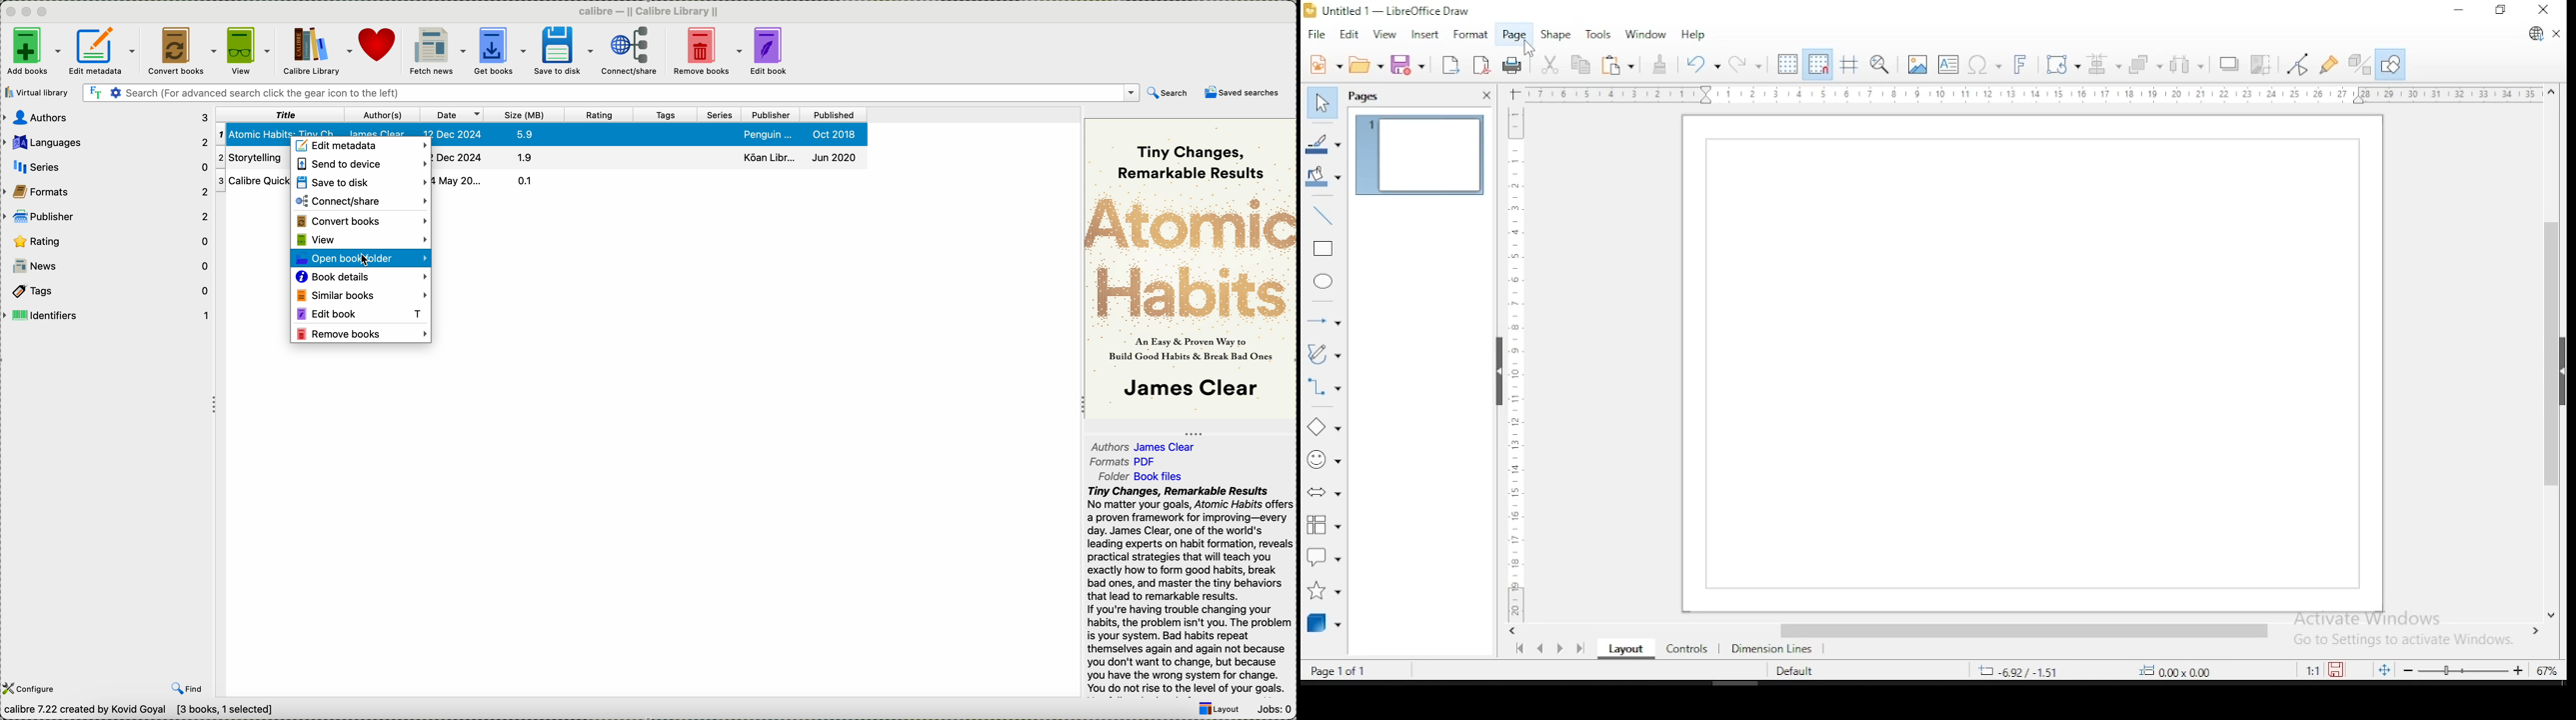  I want to click on click on first book, so click(254, 135).